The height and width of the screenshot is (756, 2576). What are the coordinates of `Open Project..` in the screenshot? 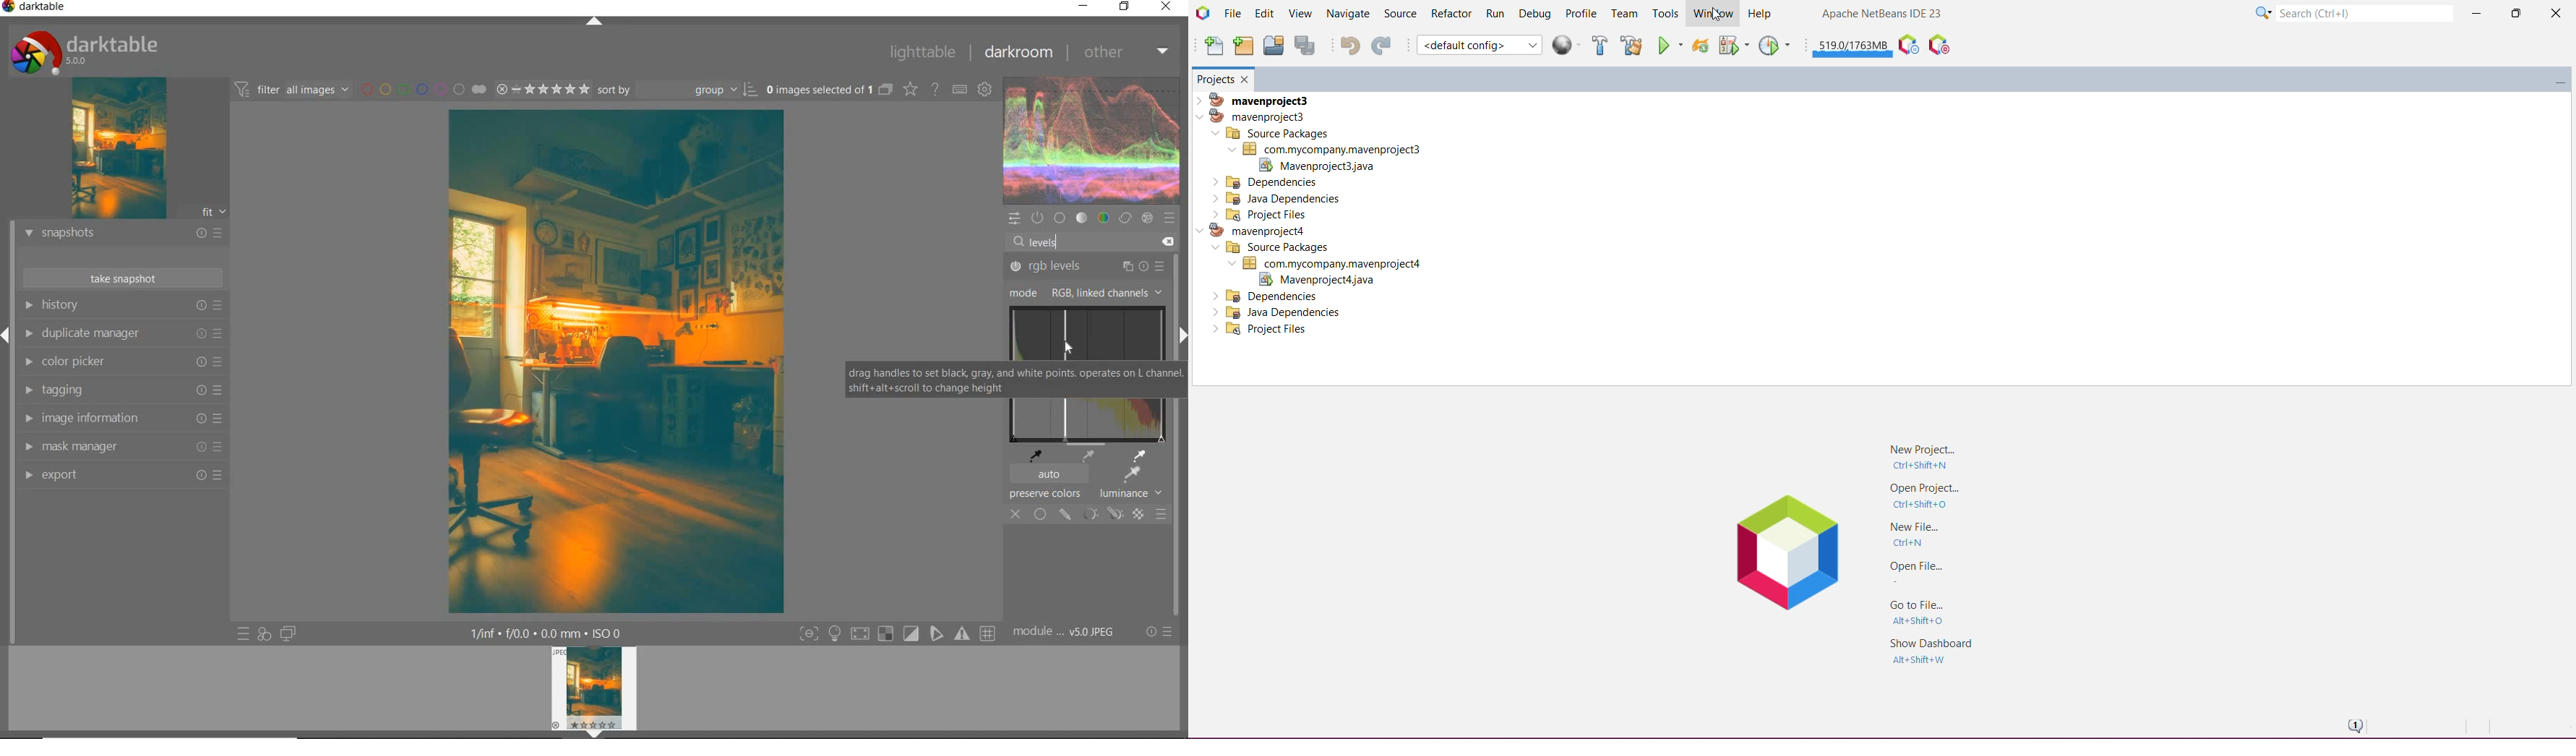 It's located at (1923, 496).